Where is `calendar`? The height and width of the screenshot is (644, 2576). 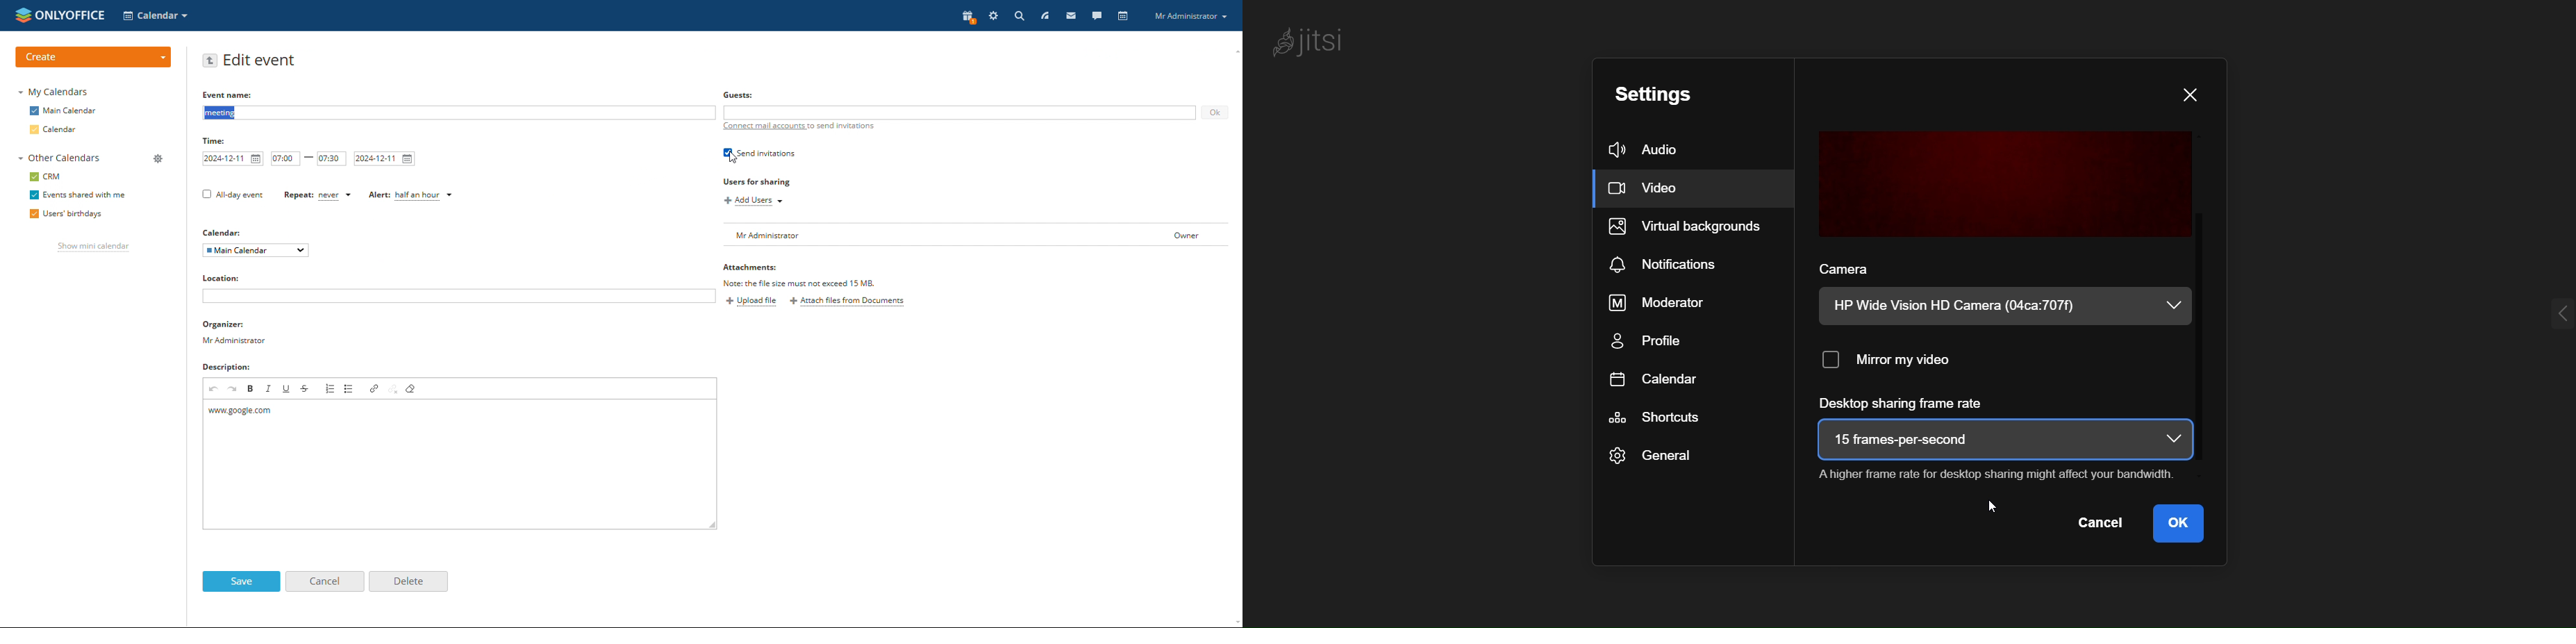 calendar is located at coordinates (1650, 379).